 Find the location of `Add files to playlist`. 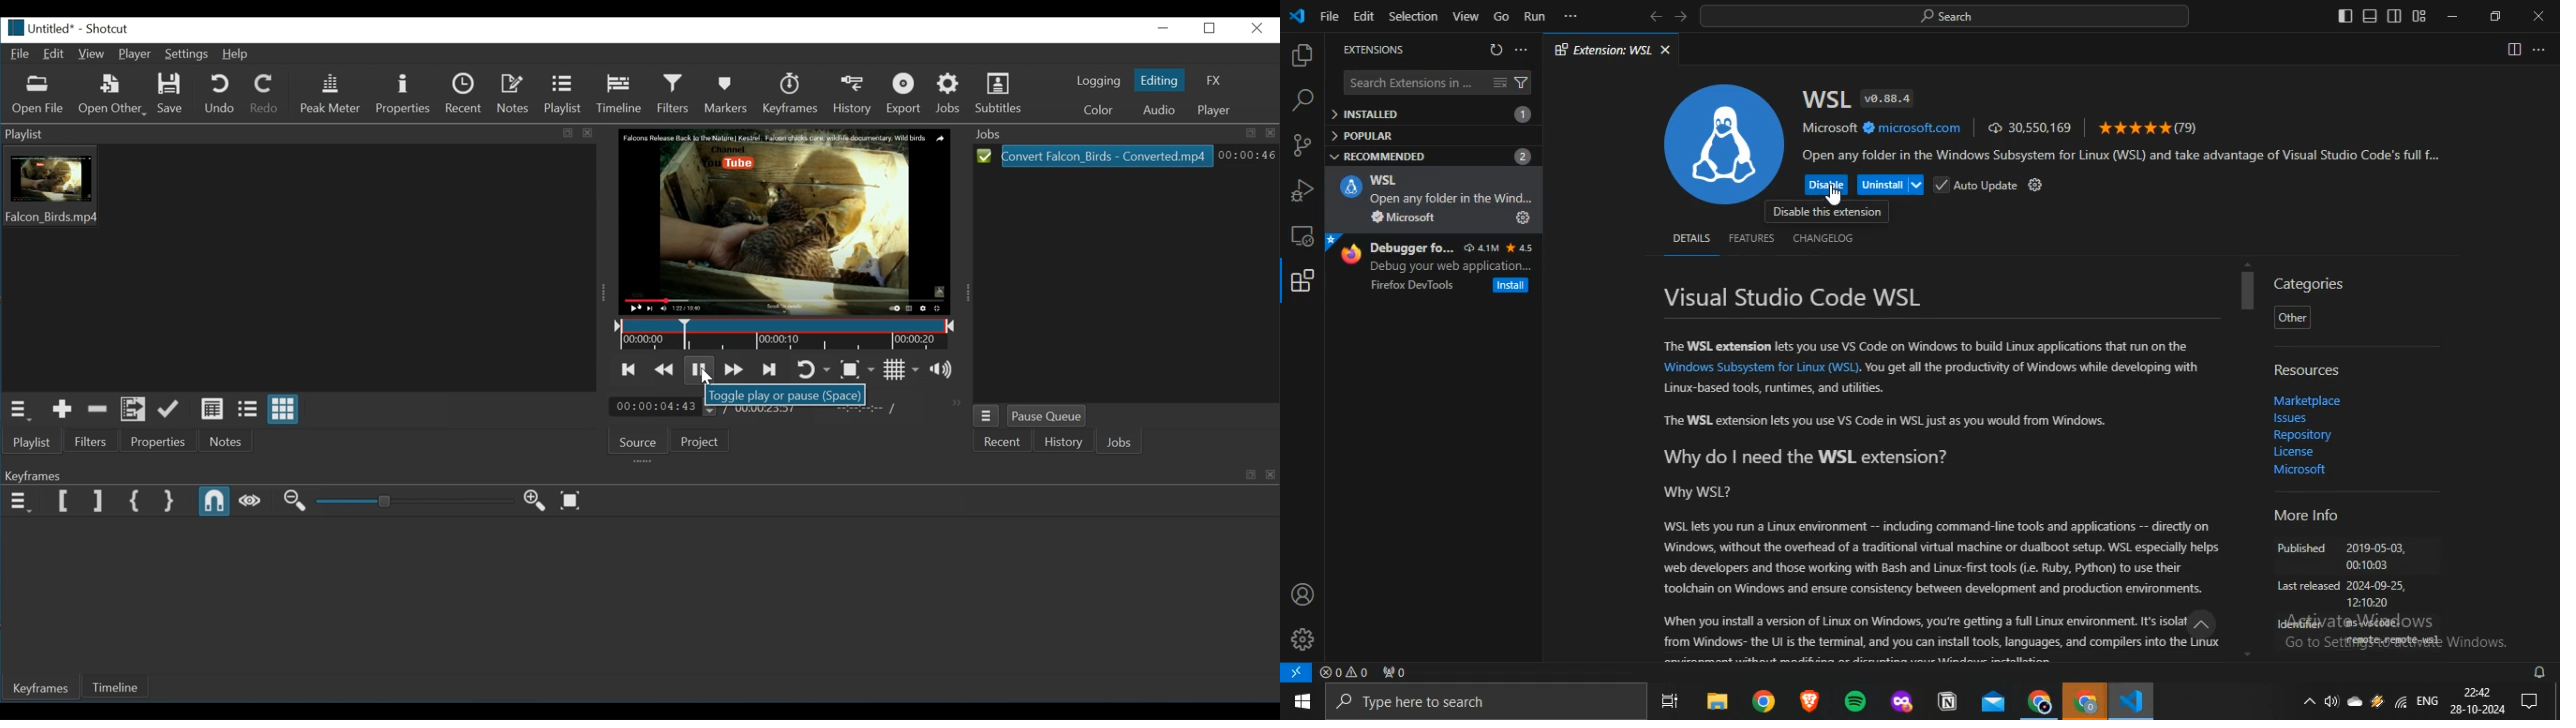

Add files to playlist is located at coordinates (133, 410).